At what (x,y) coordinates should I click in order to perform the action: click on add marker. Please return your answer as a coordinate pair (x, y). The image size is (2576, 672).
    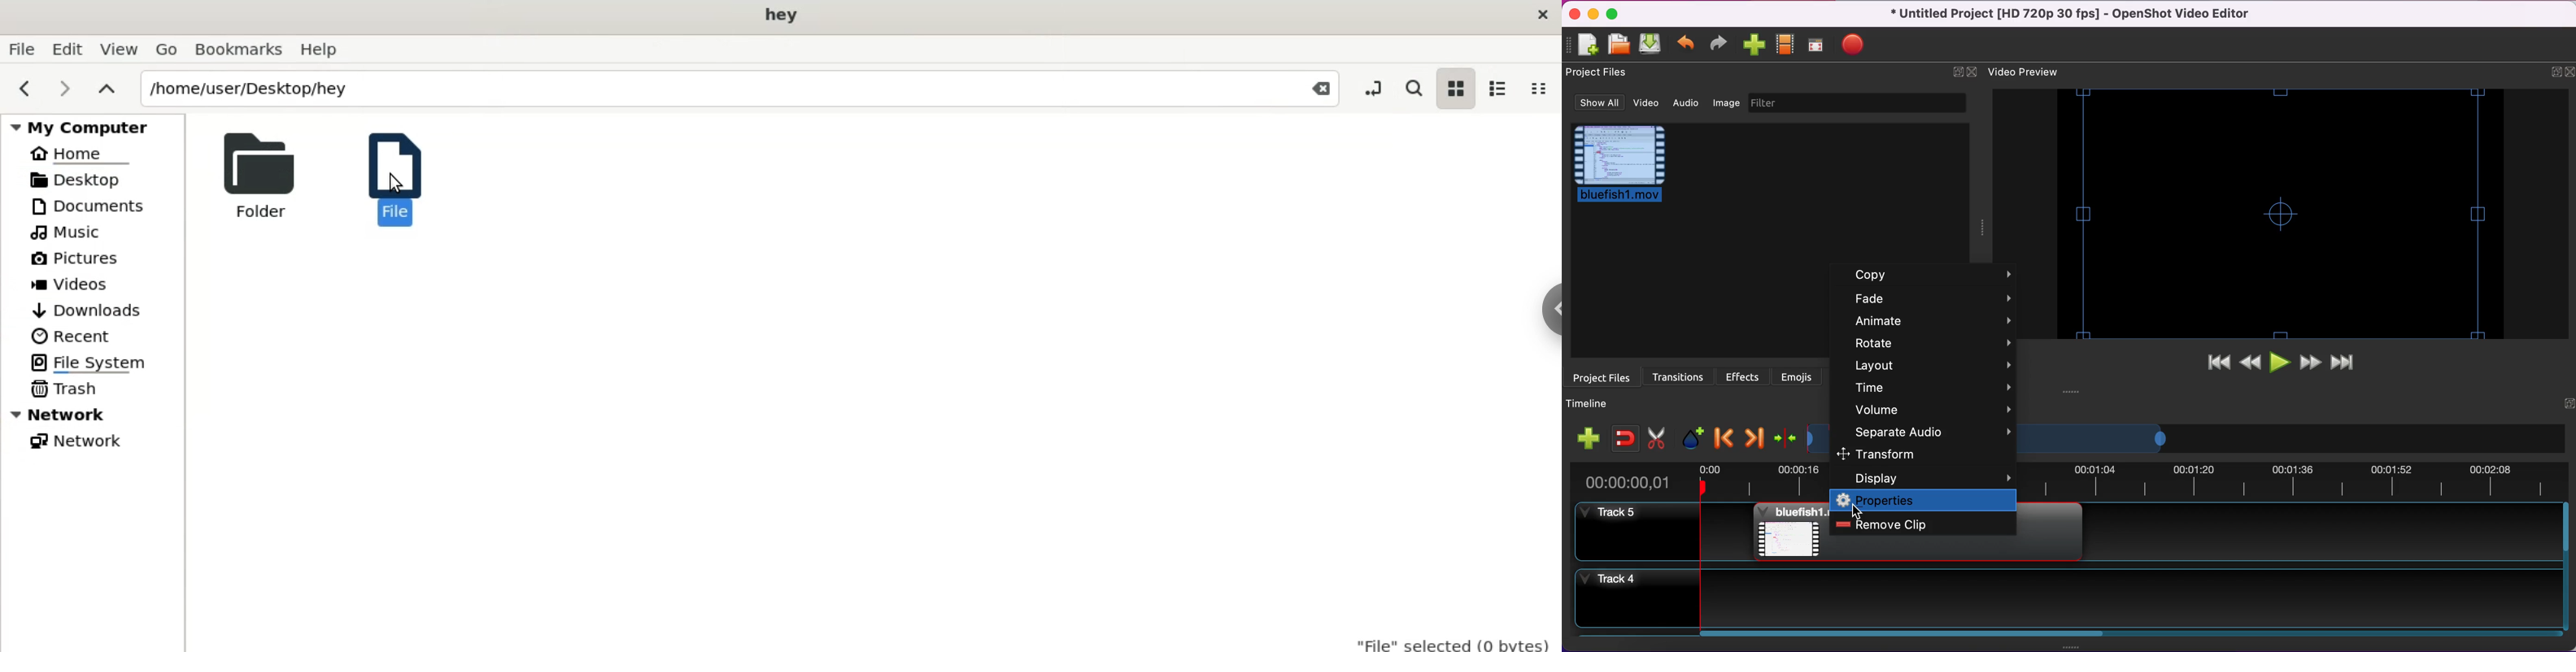
    Looking at the image, I should click on (1693, 439).